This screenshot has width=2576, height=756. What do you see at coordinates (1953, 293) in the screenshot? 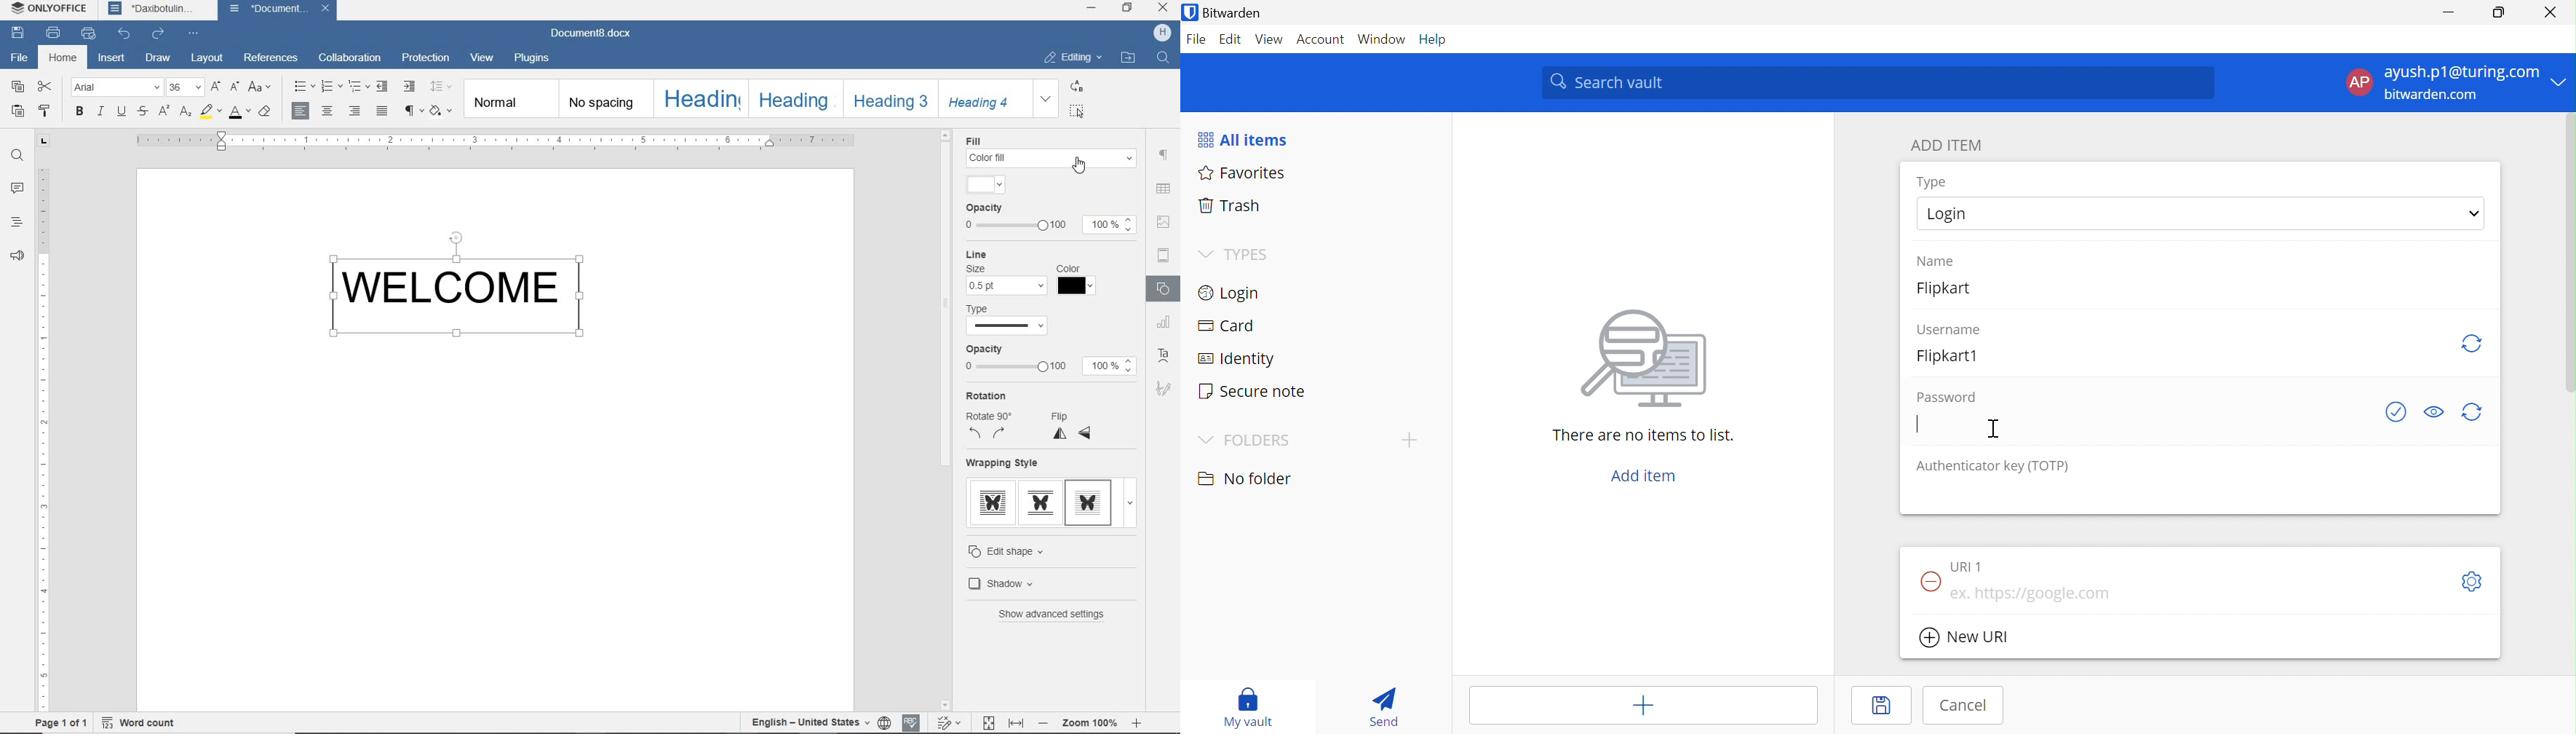
I see `Flipkart` at bounding box center [1953, 293].